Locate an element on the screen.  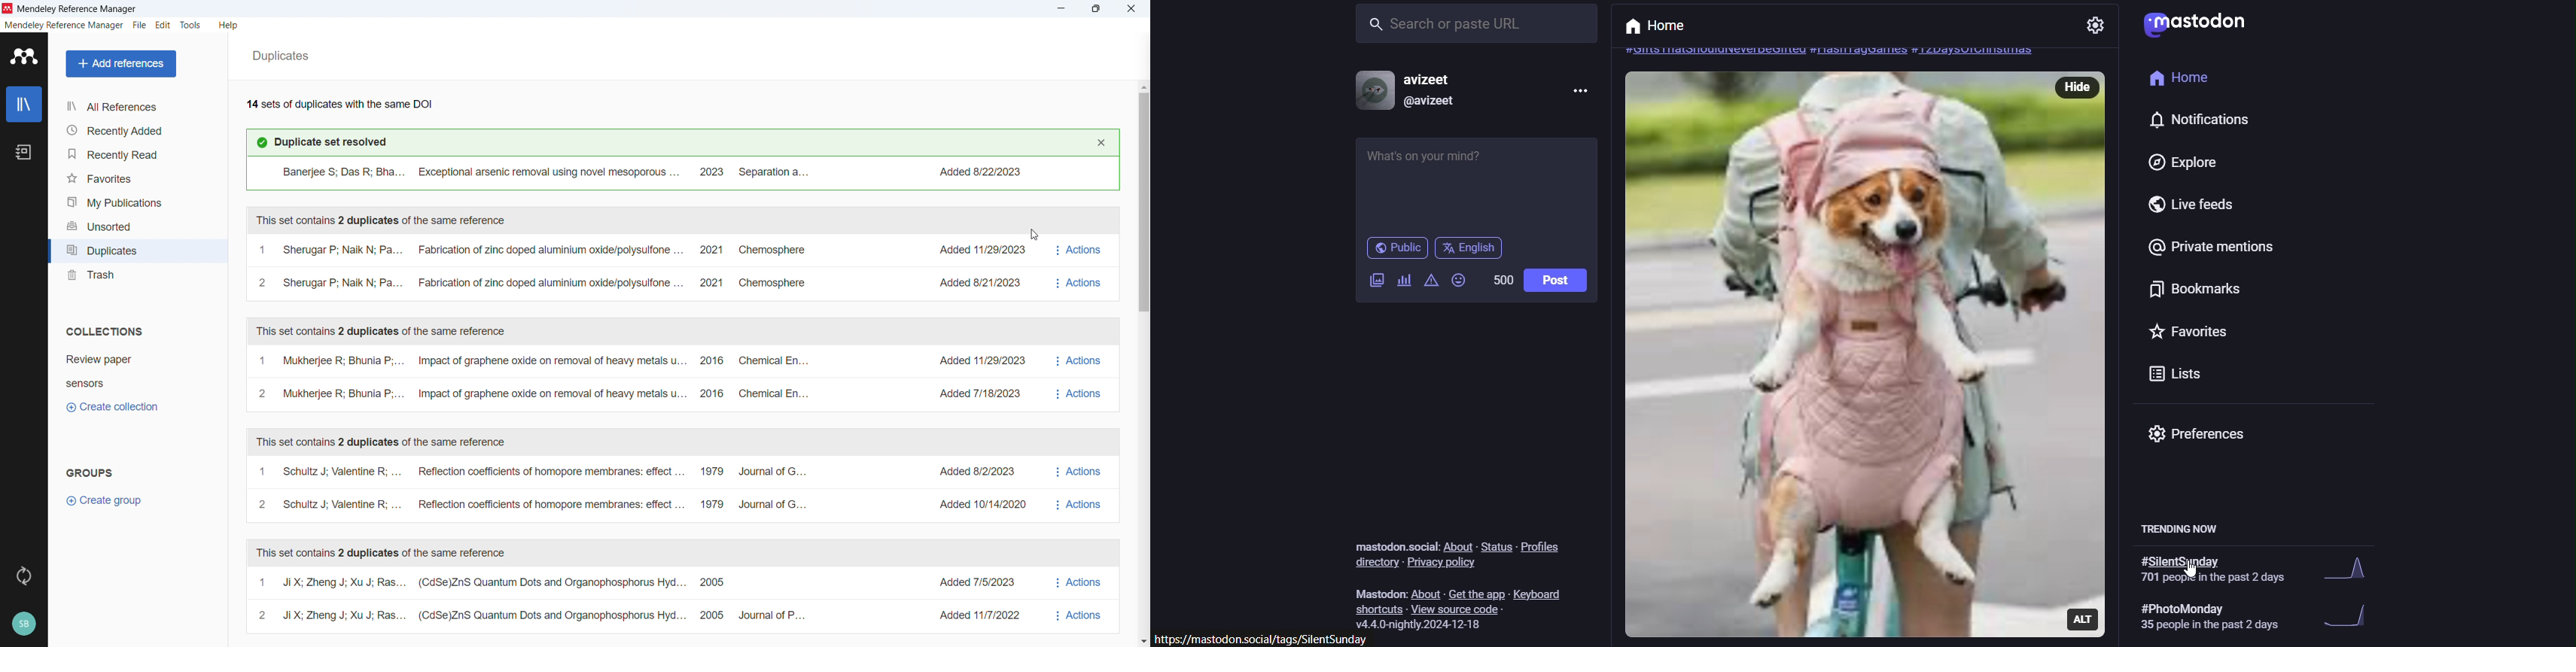
view source code is located at coordinates (1467, 610).